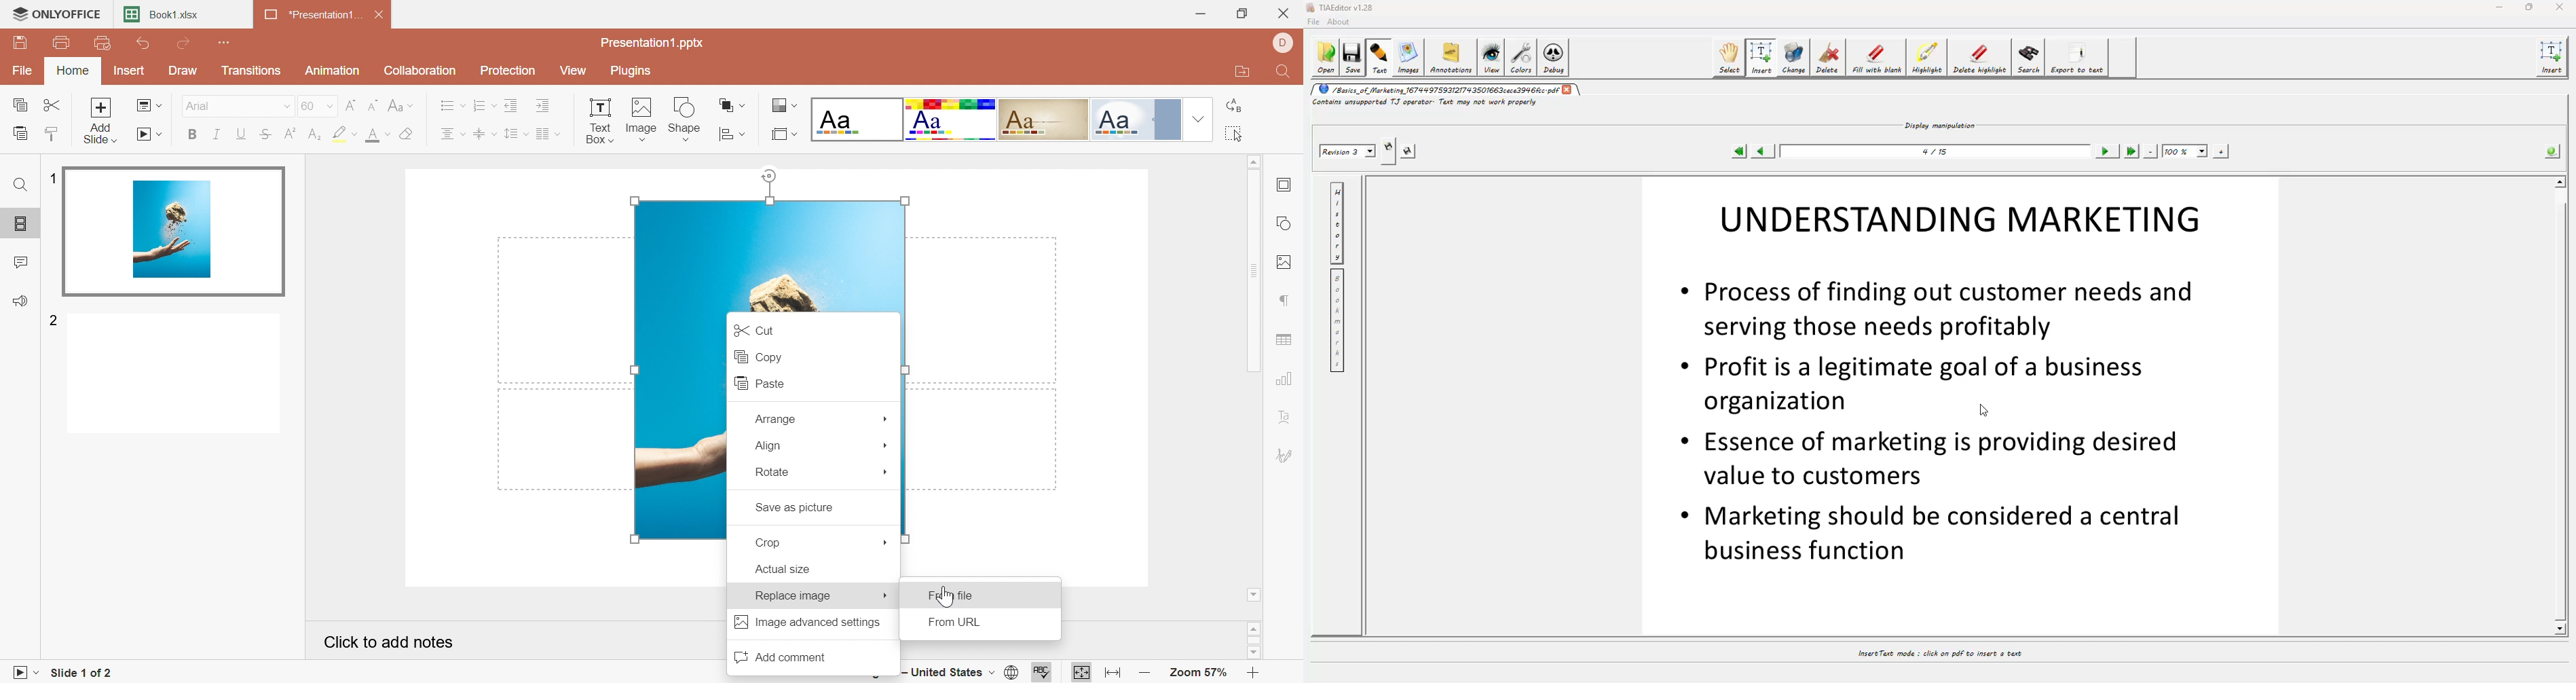  I want to click on Minimize, so click(1199, 14).